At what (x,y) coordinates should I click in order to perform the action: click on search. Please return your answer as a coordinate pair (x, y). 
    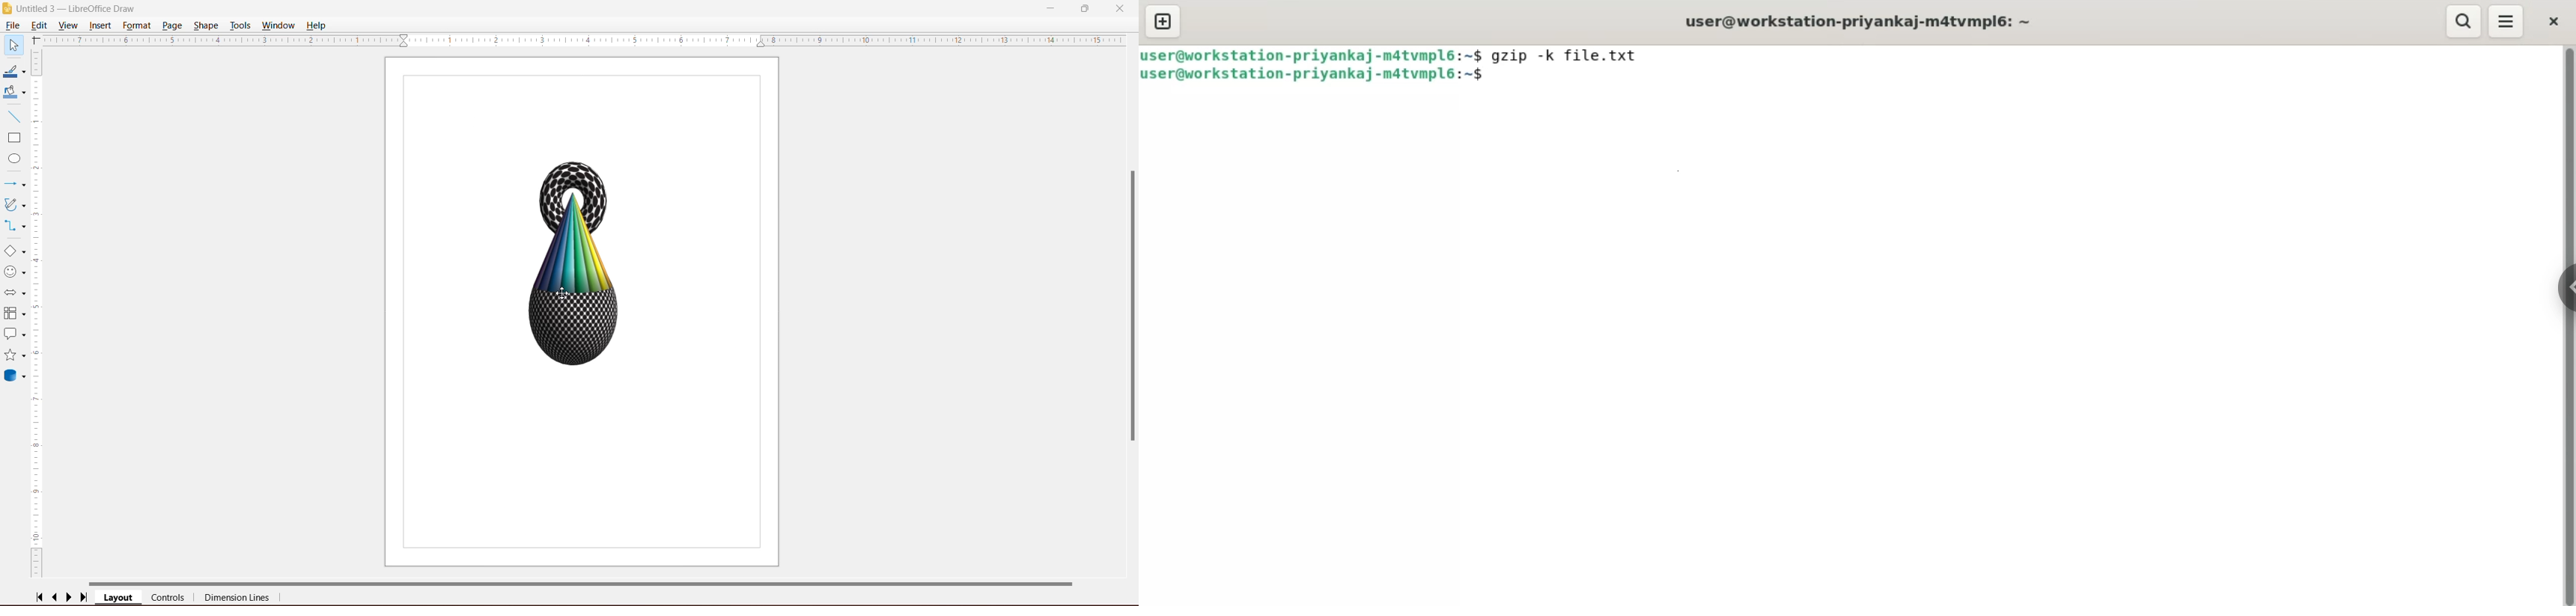
    Looking at the image, I should click on (2462, 20).